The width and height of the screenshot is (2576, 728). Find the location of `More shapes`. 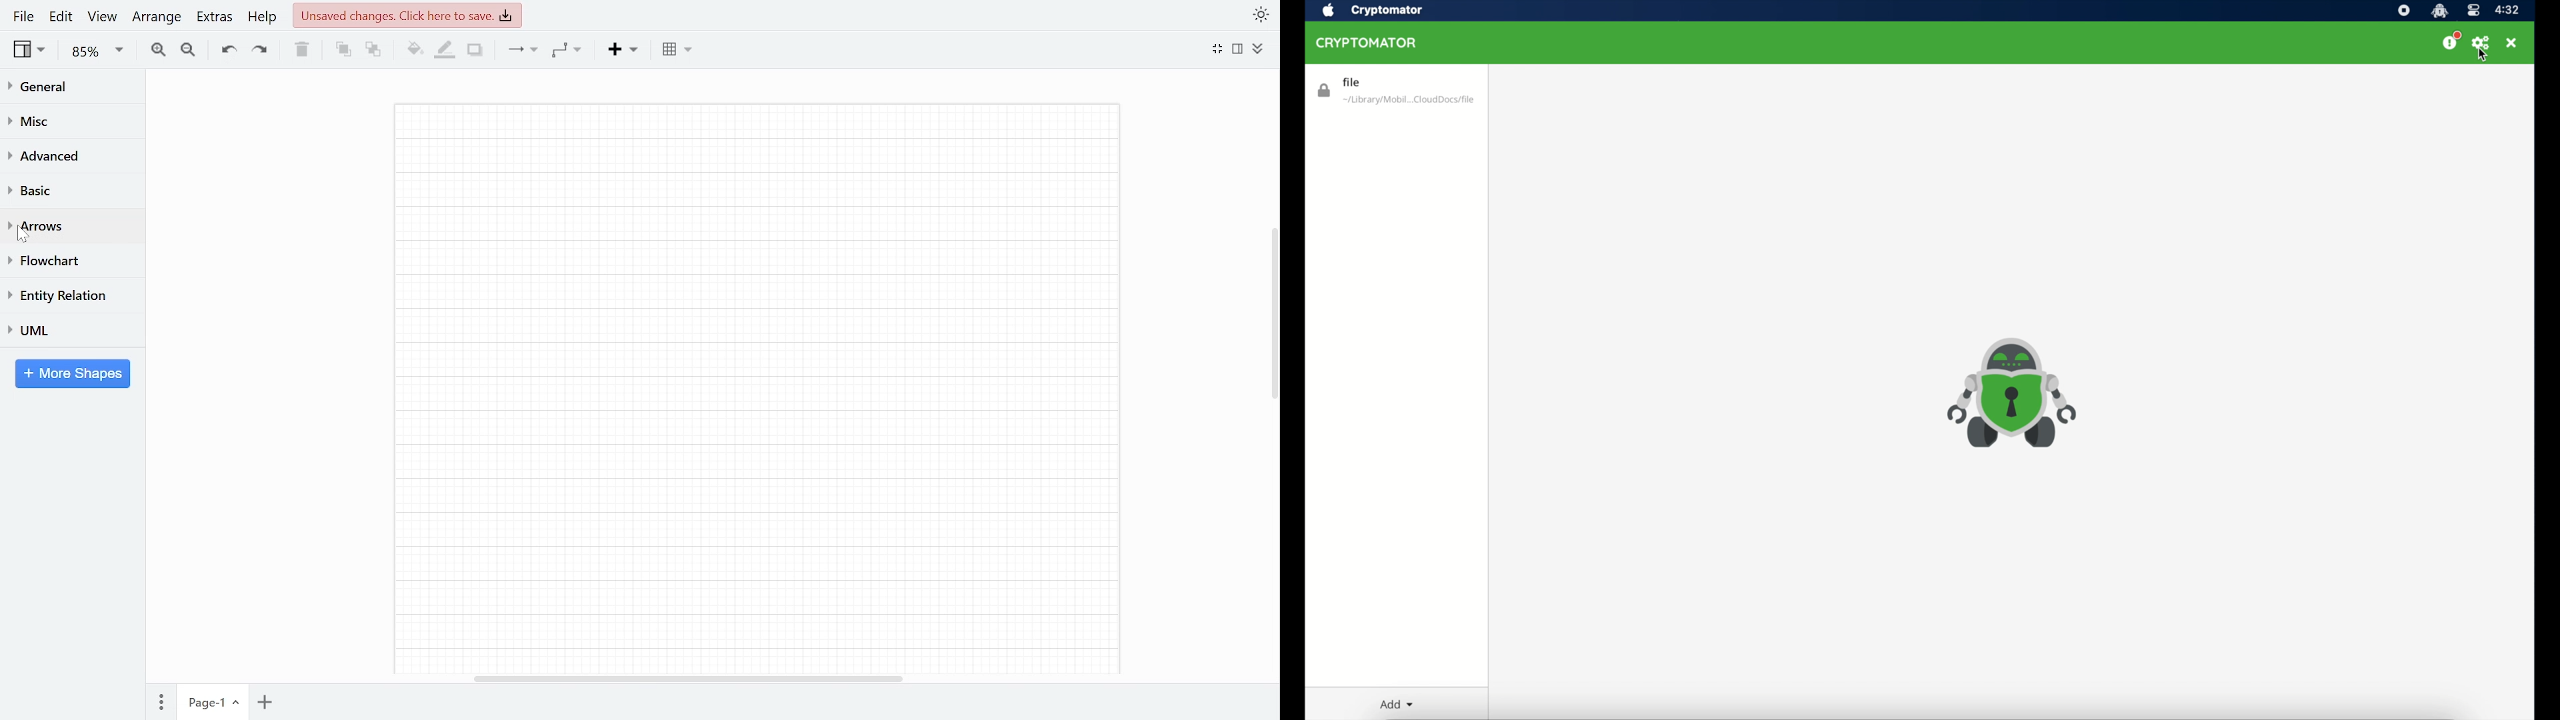

More shapes is located at coordinates (74, 374).